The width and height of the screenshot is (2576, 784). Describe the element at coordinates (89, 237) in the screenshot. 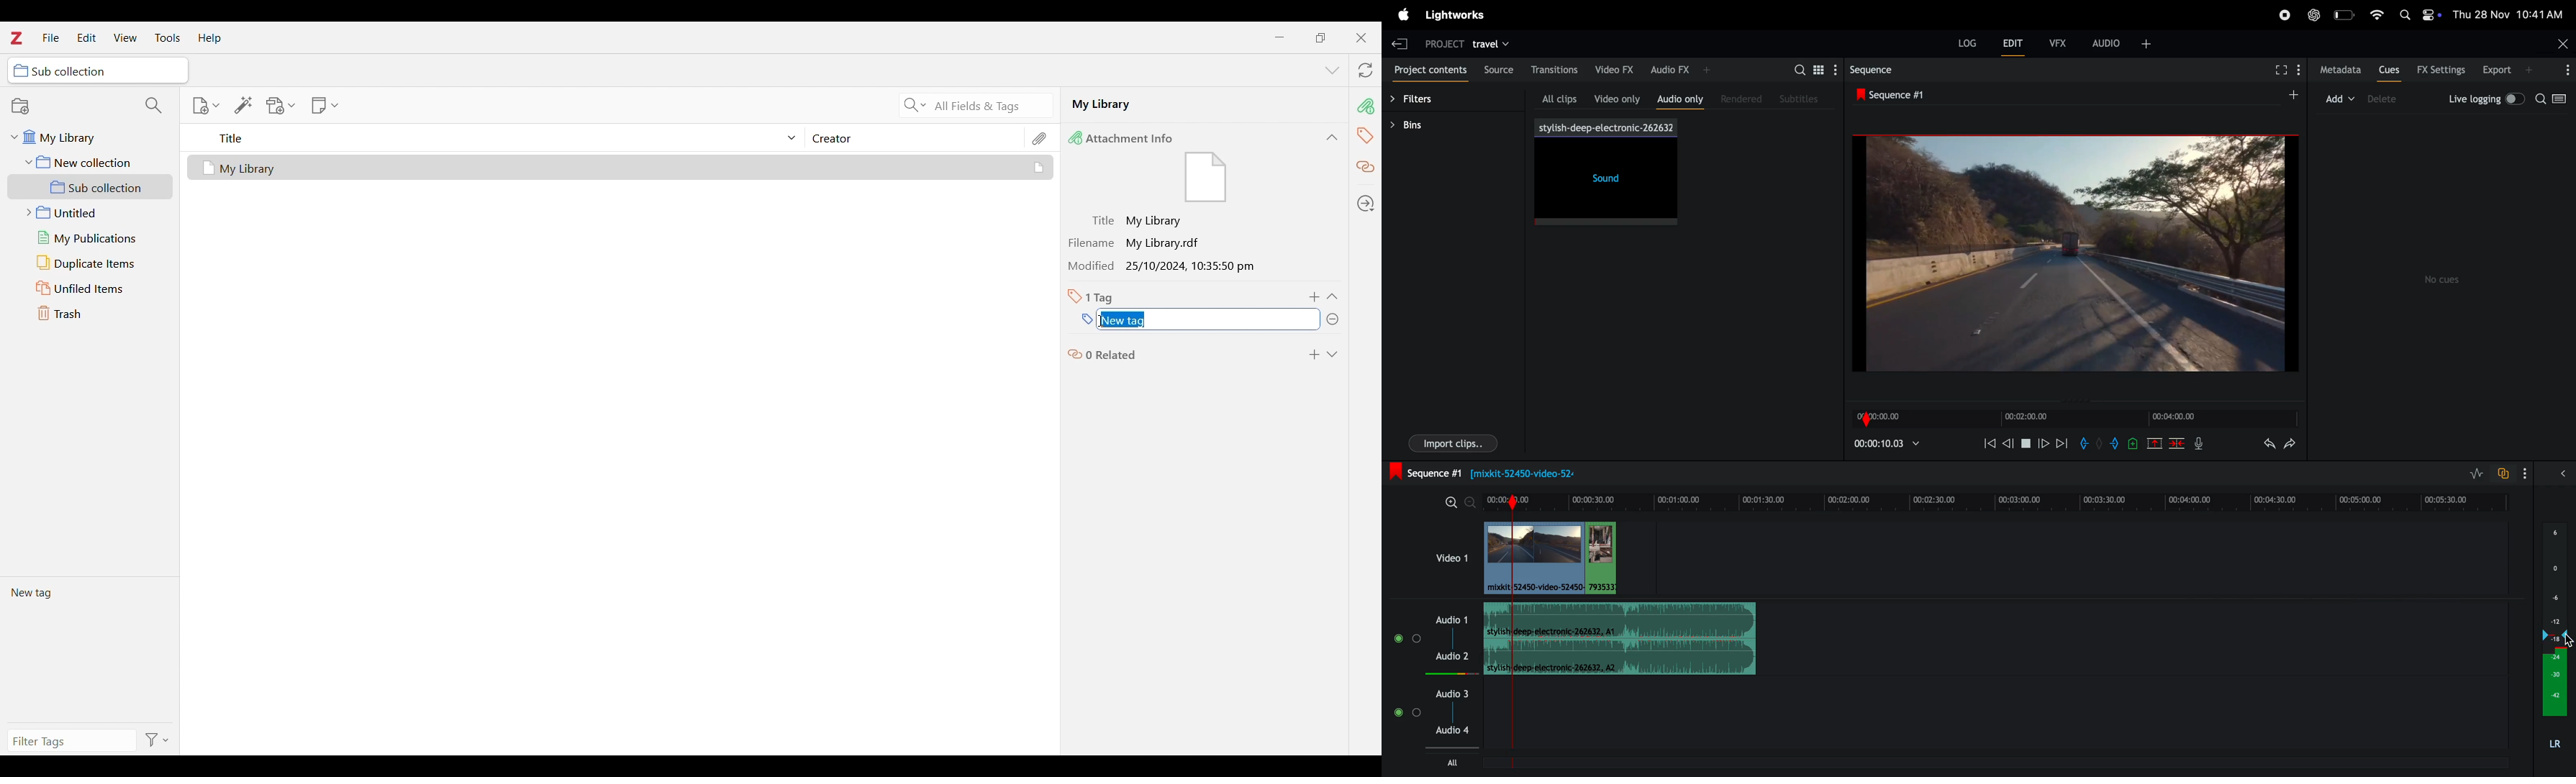

I see `My publications folder` at that location.